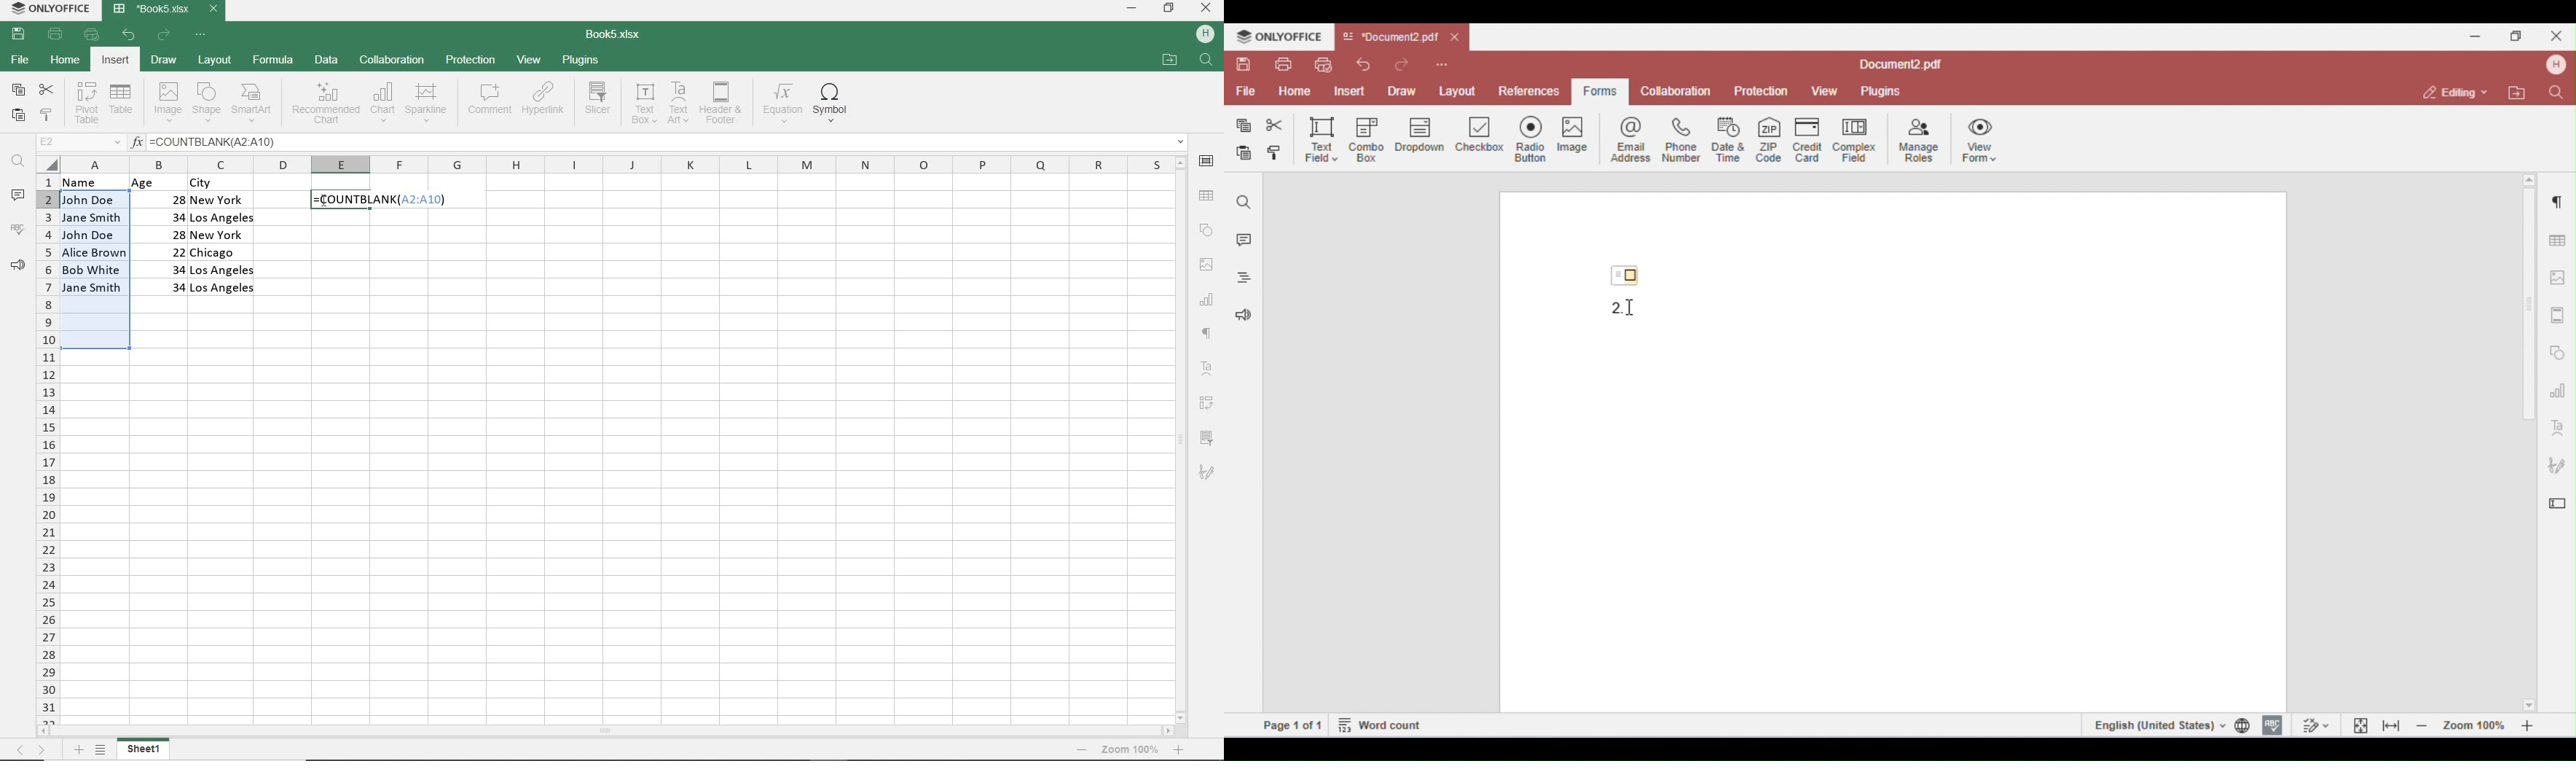  Describe the element at coordinates (221, 219) in the screenshot. I see `Los Angeles` at that location.